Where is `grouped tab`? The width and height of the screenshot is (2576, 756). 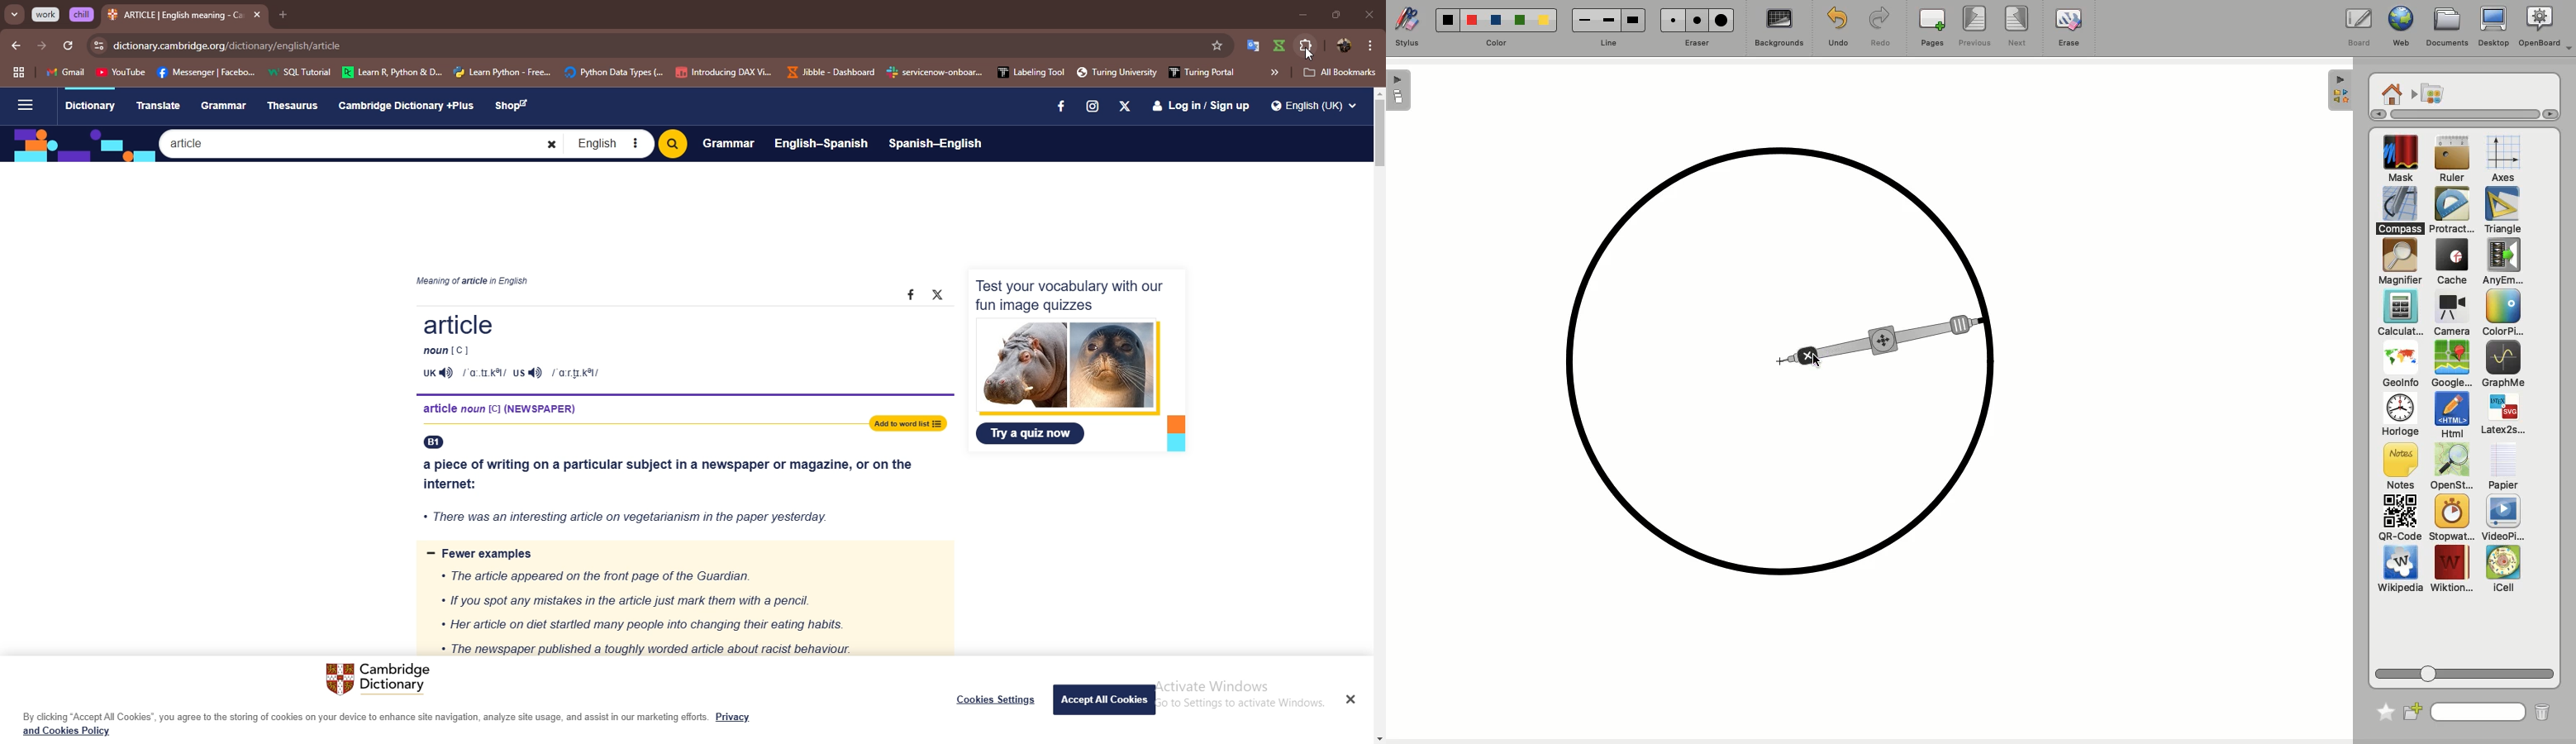 grouped tab is located at coordinates (47, 14).